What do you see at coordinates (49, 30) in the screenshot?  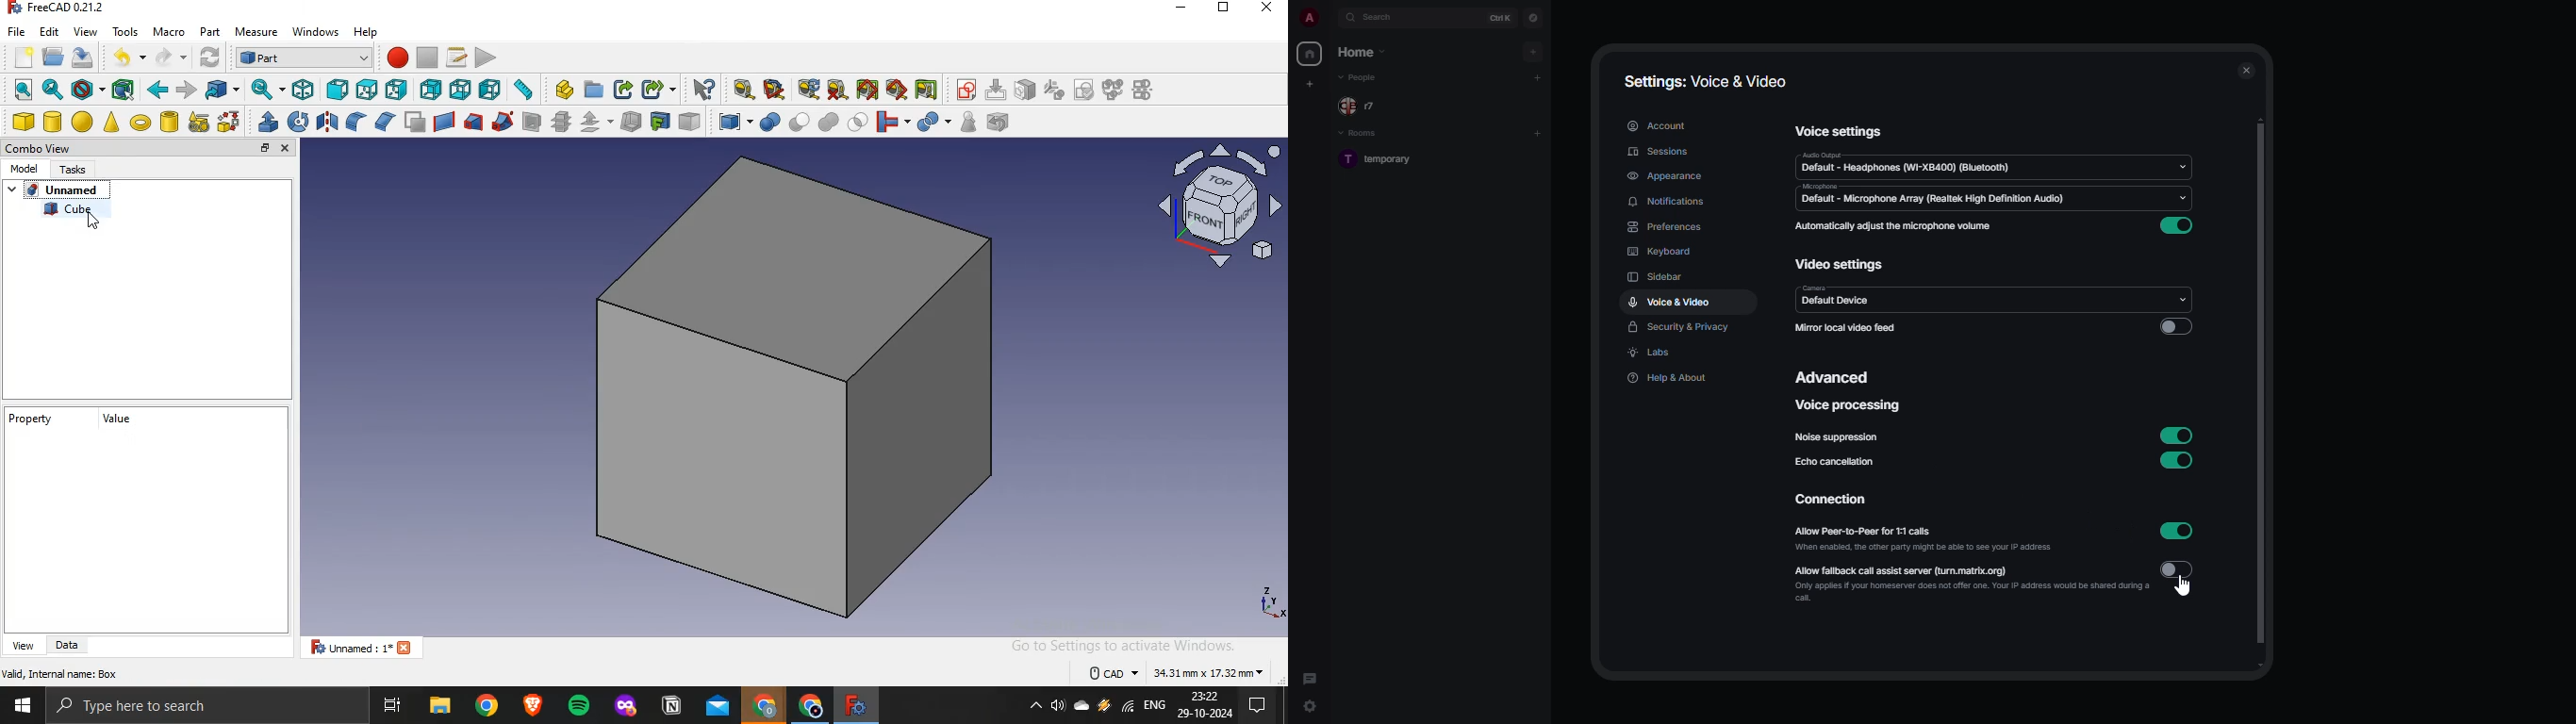 I see `edit` at bounding box center [49, 30].